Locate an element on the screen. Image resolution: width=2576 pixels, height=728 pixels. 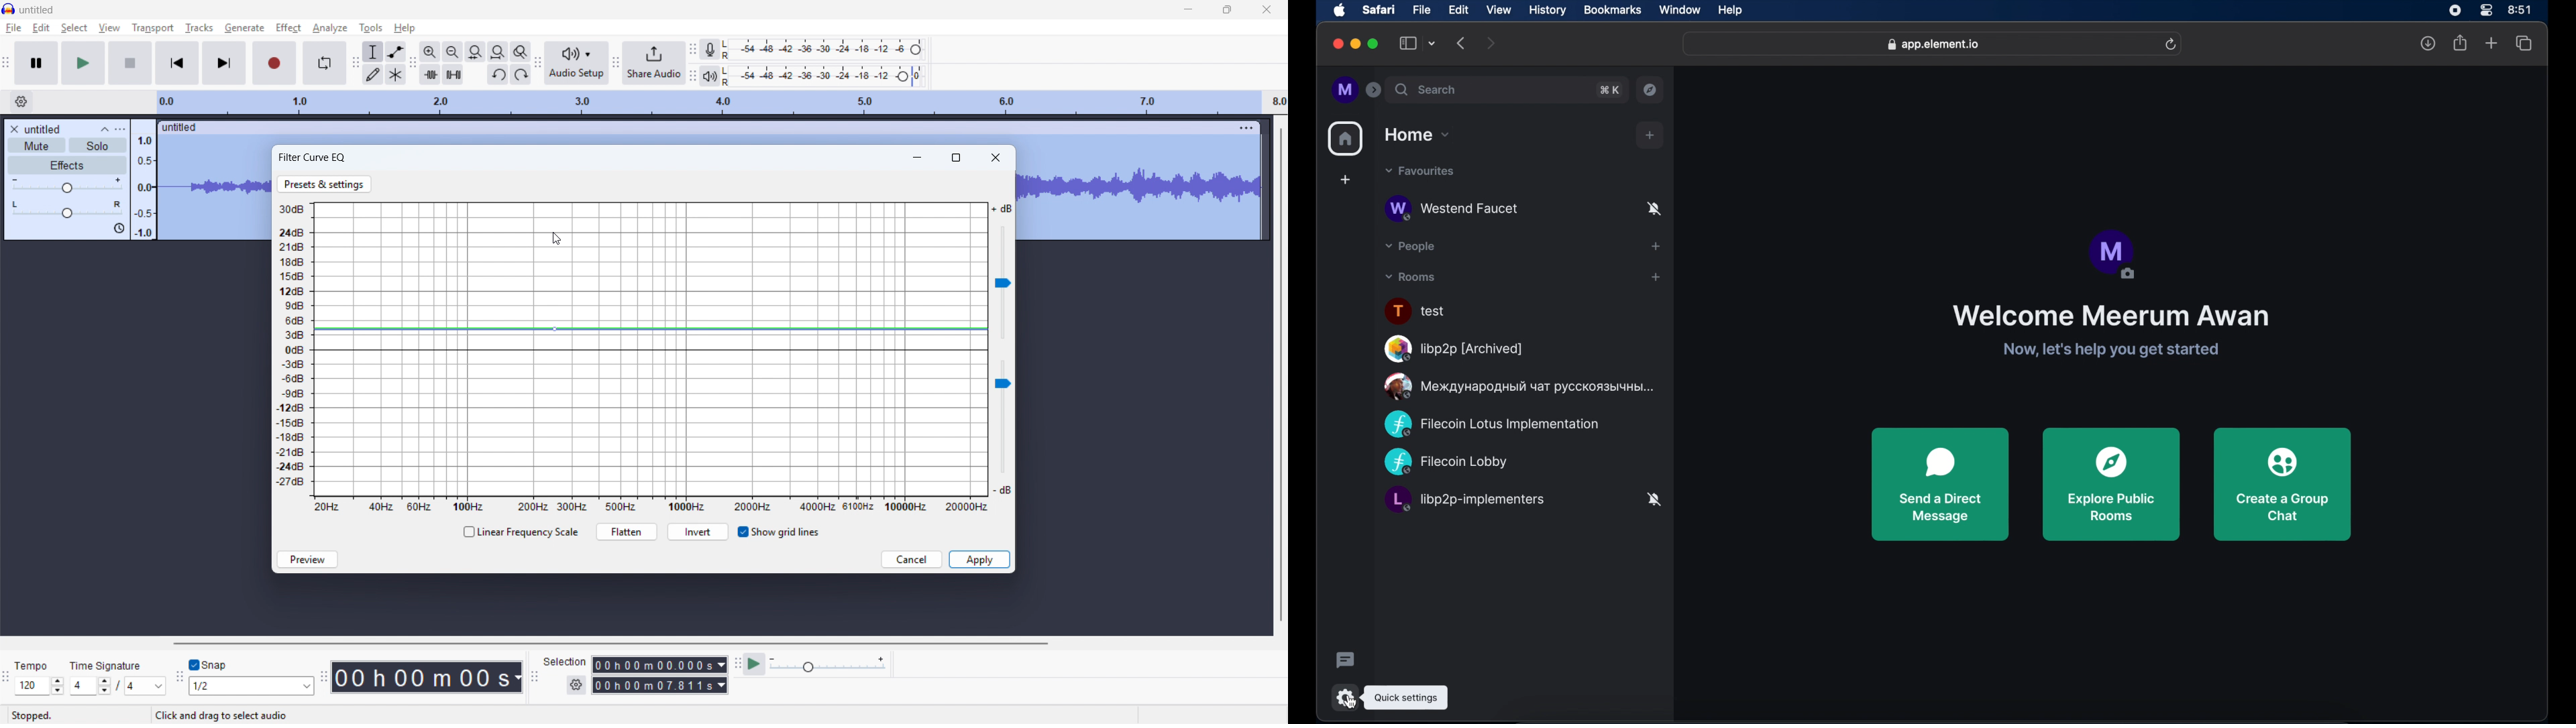
refresh is located at coordinates (2173, 43).